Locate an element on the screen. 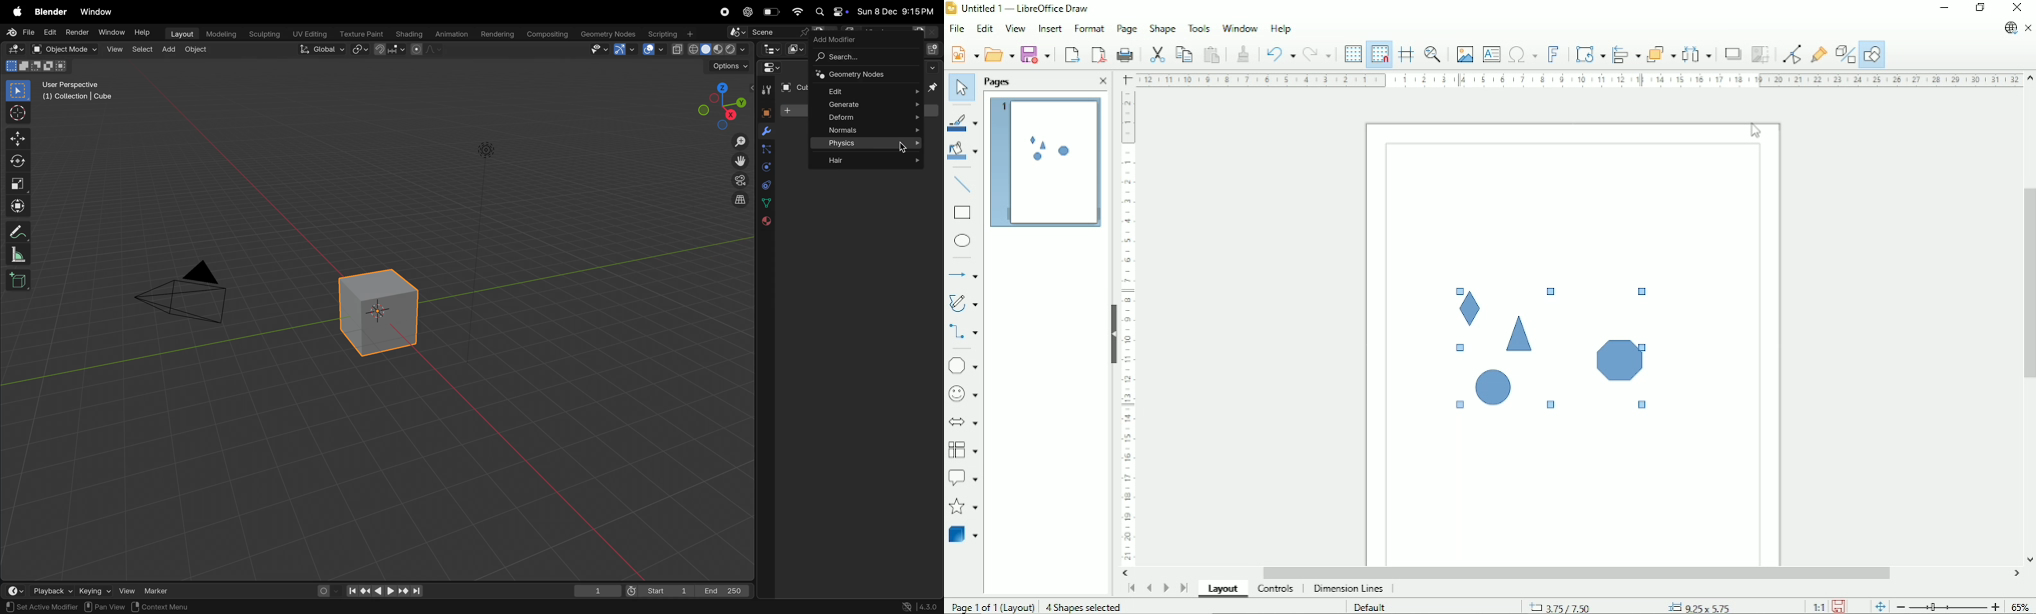  3 D Objects is located at coordinates (964, 535).